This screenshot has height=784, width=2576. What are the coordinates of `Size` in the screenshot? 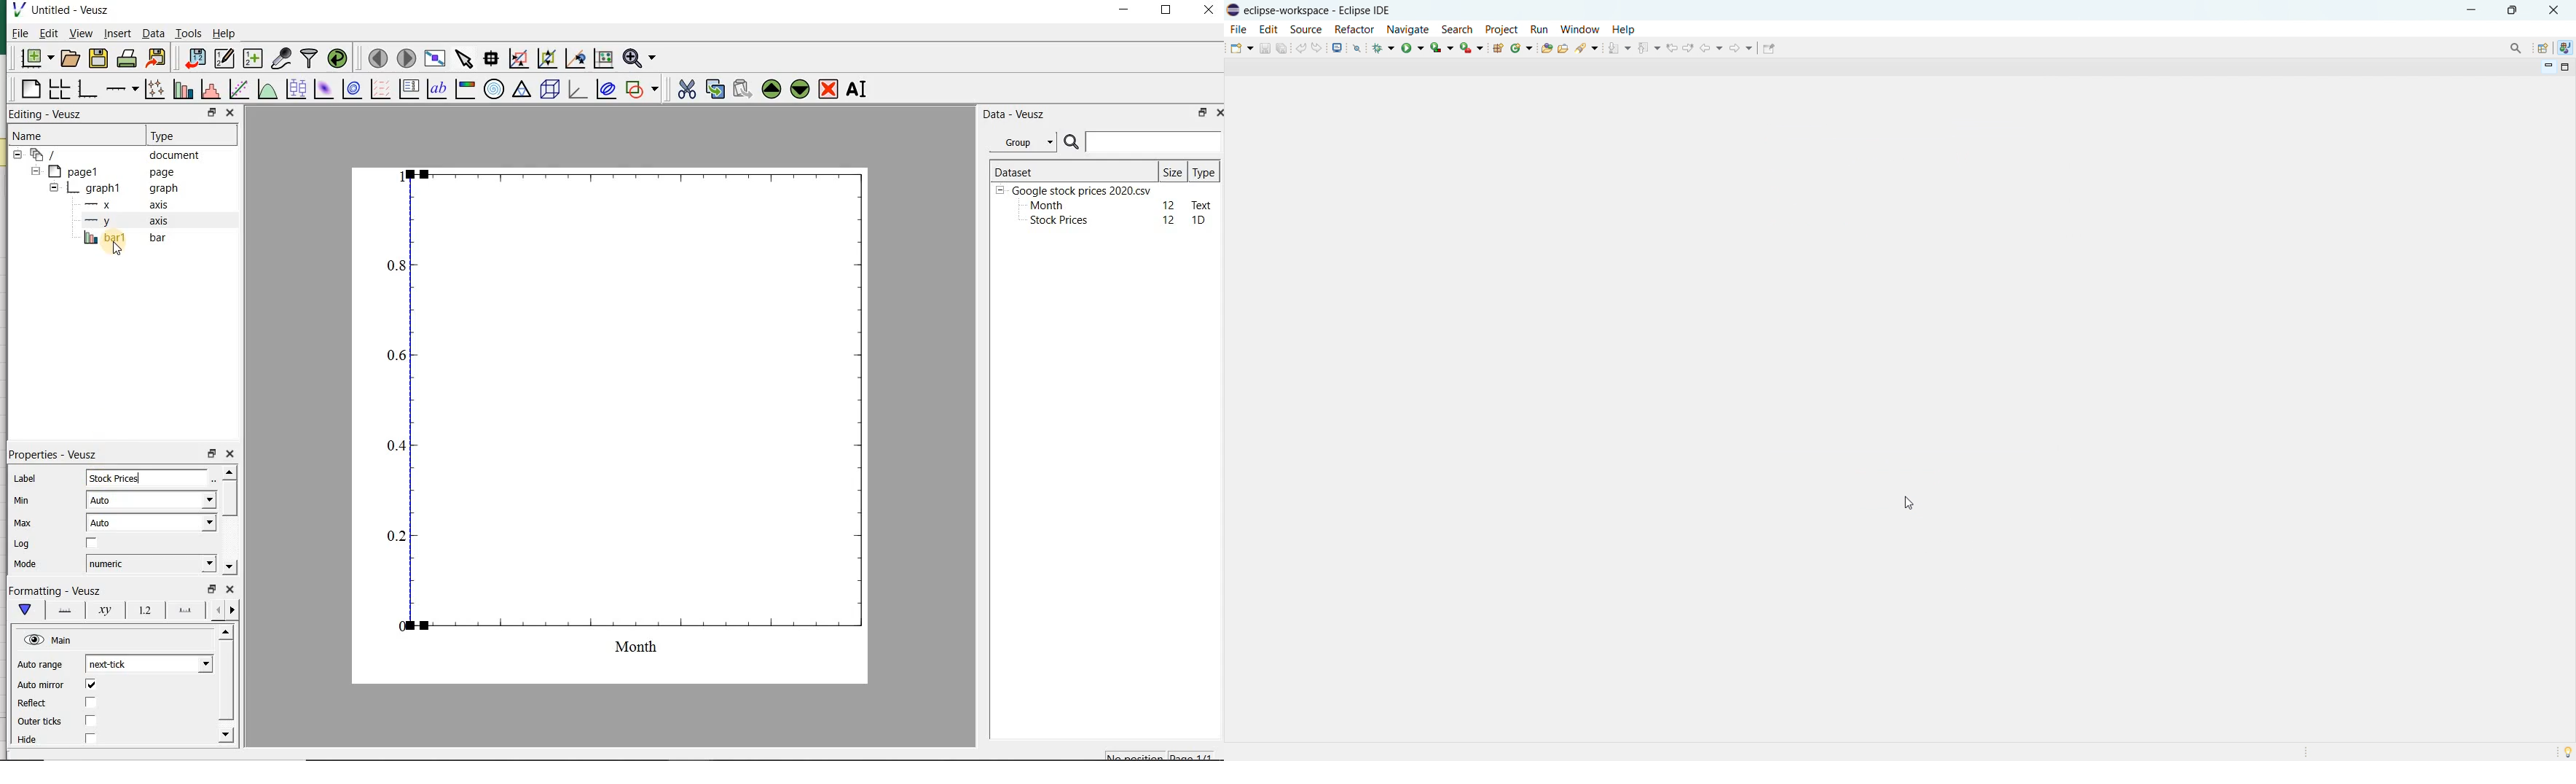 It's located at (1173, 171).